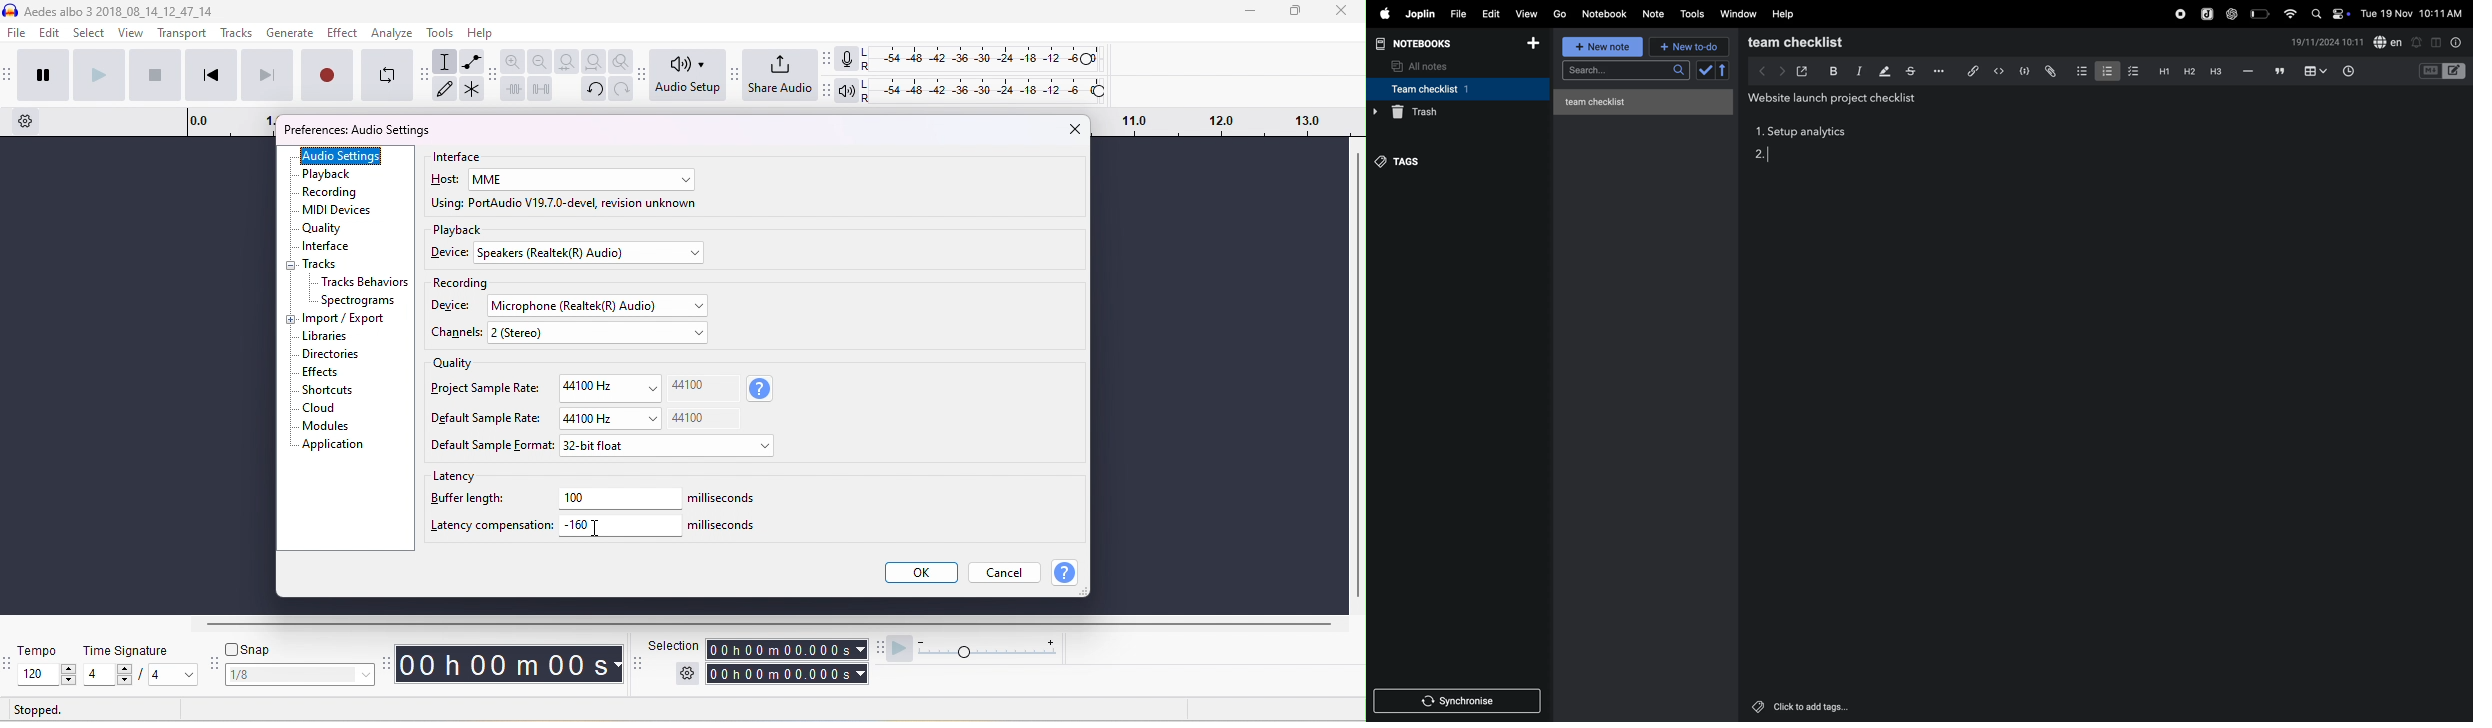 Image resolution: width=2492 pixels, height=728 pixels. I want to click on notebooks, so click(1419, 42).